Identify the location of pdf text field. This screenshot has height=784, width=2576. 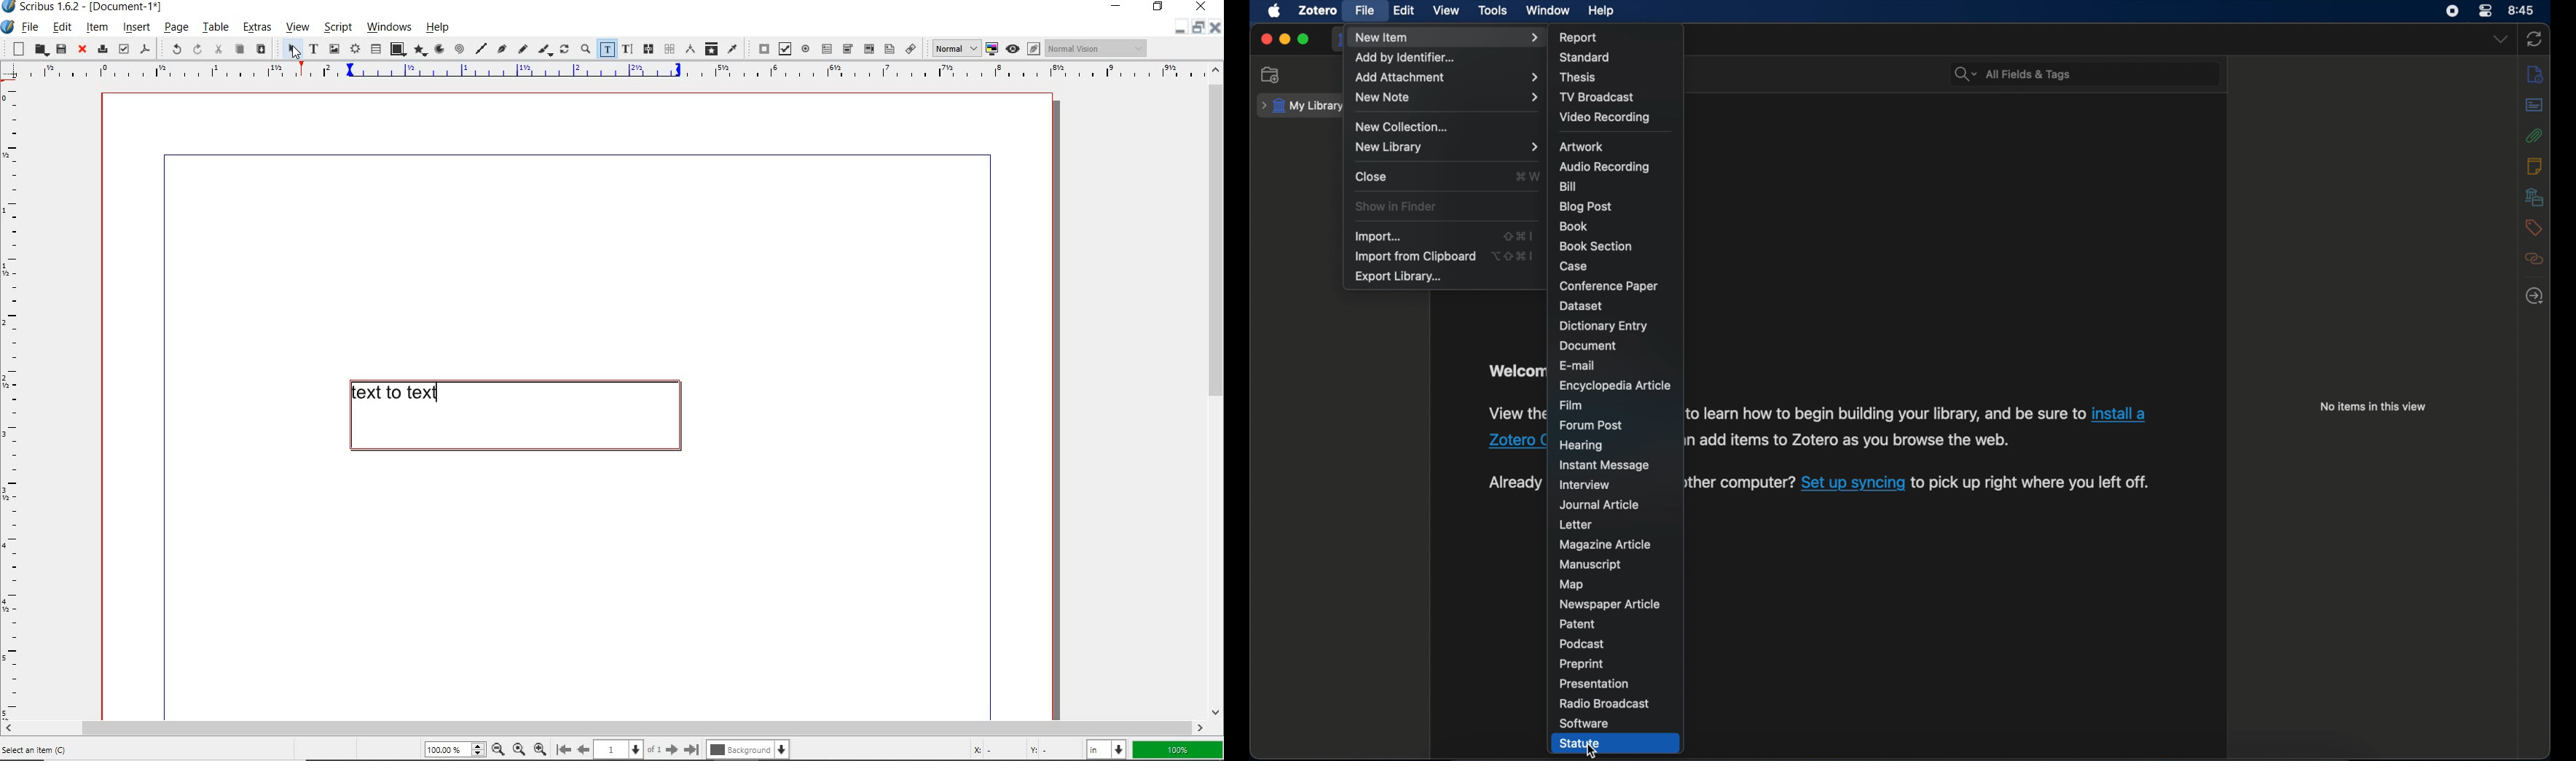
(826, 48).